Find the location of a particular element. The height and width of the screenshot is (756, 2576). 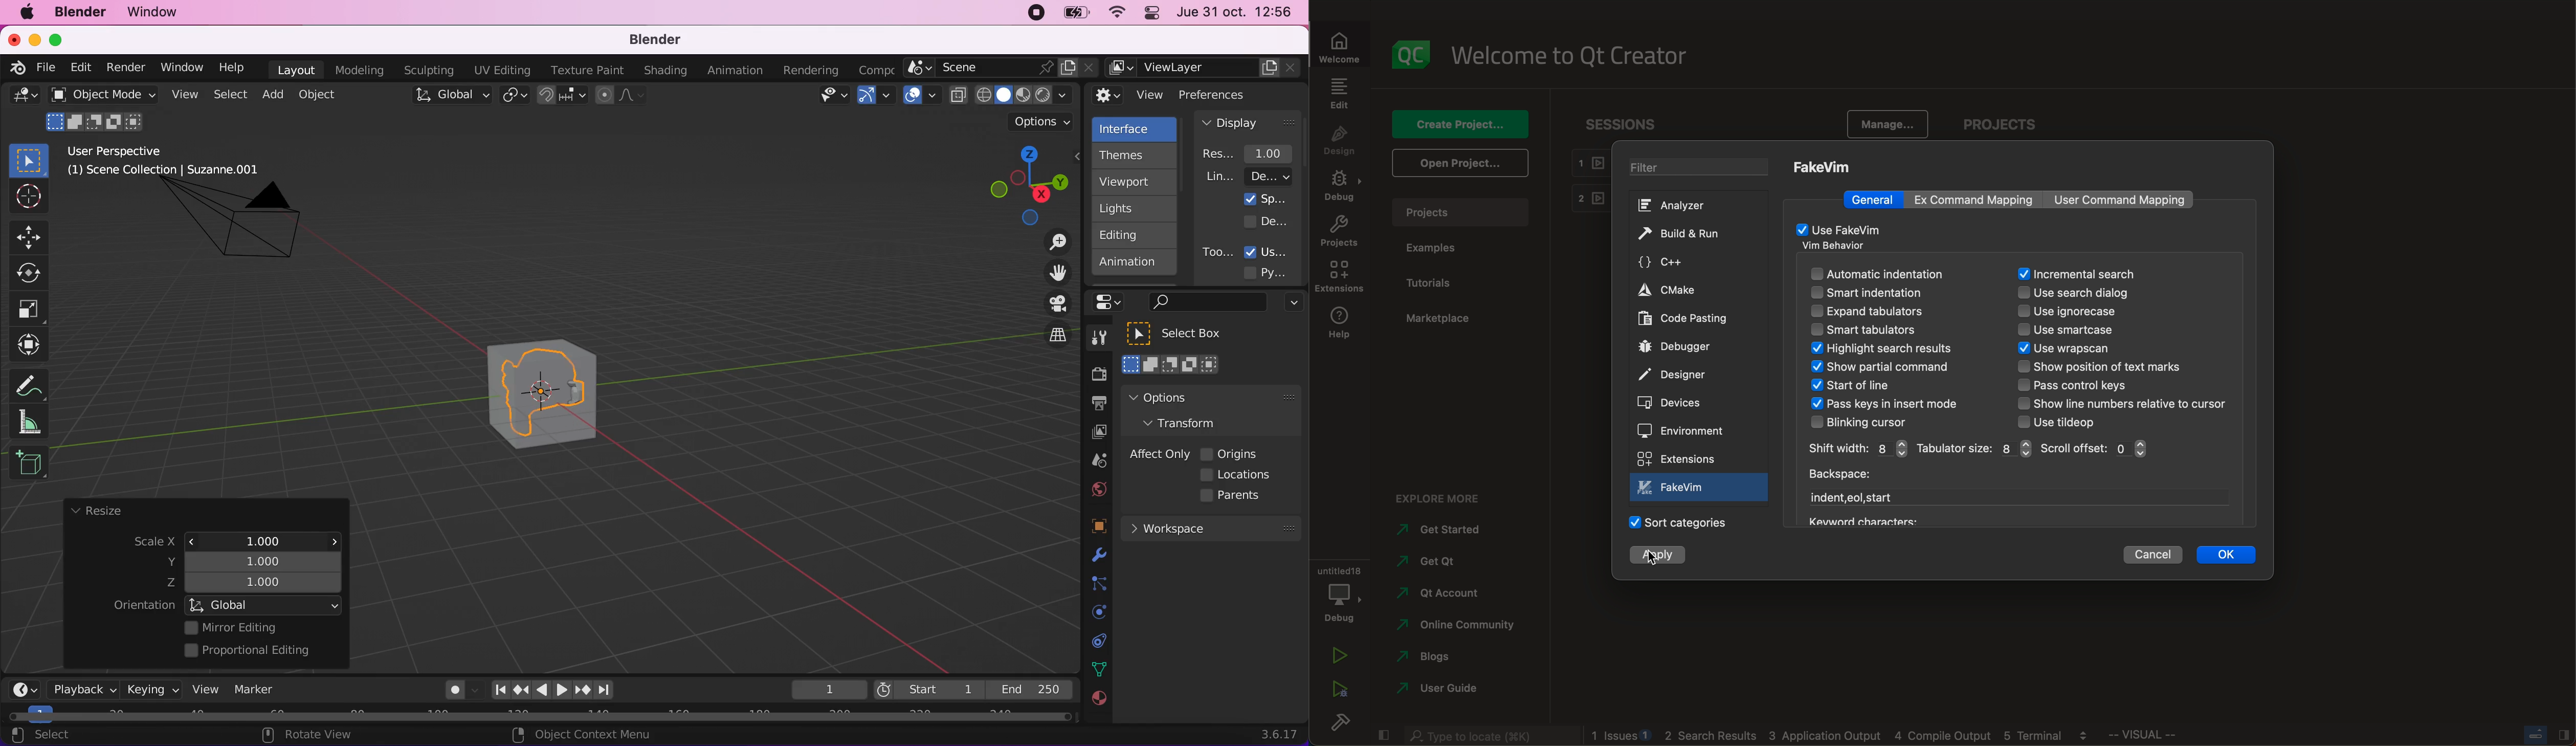

orientation is located at coordinates (144, 606).